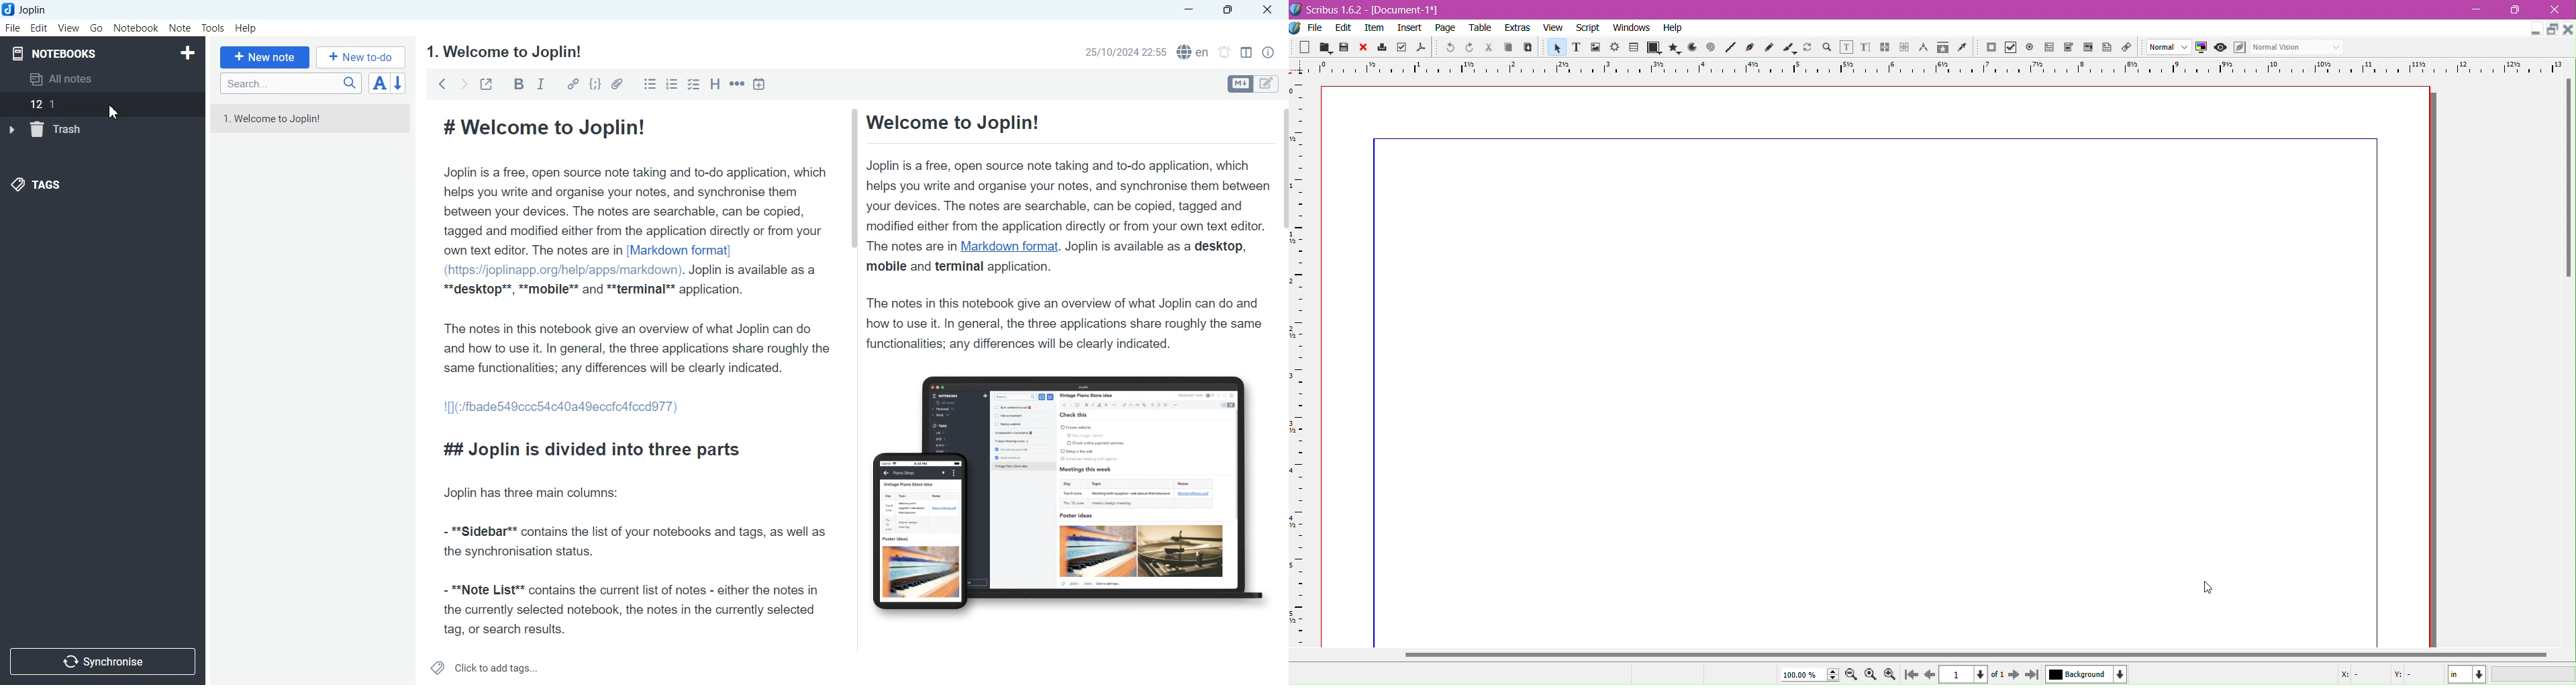  Describe the element at coordinates (734, 83) in the screenshot. I see `Horizontal rule` at that location.